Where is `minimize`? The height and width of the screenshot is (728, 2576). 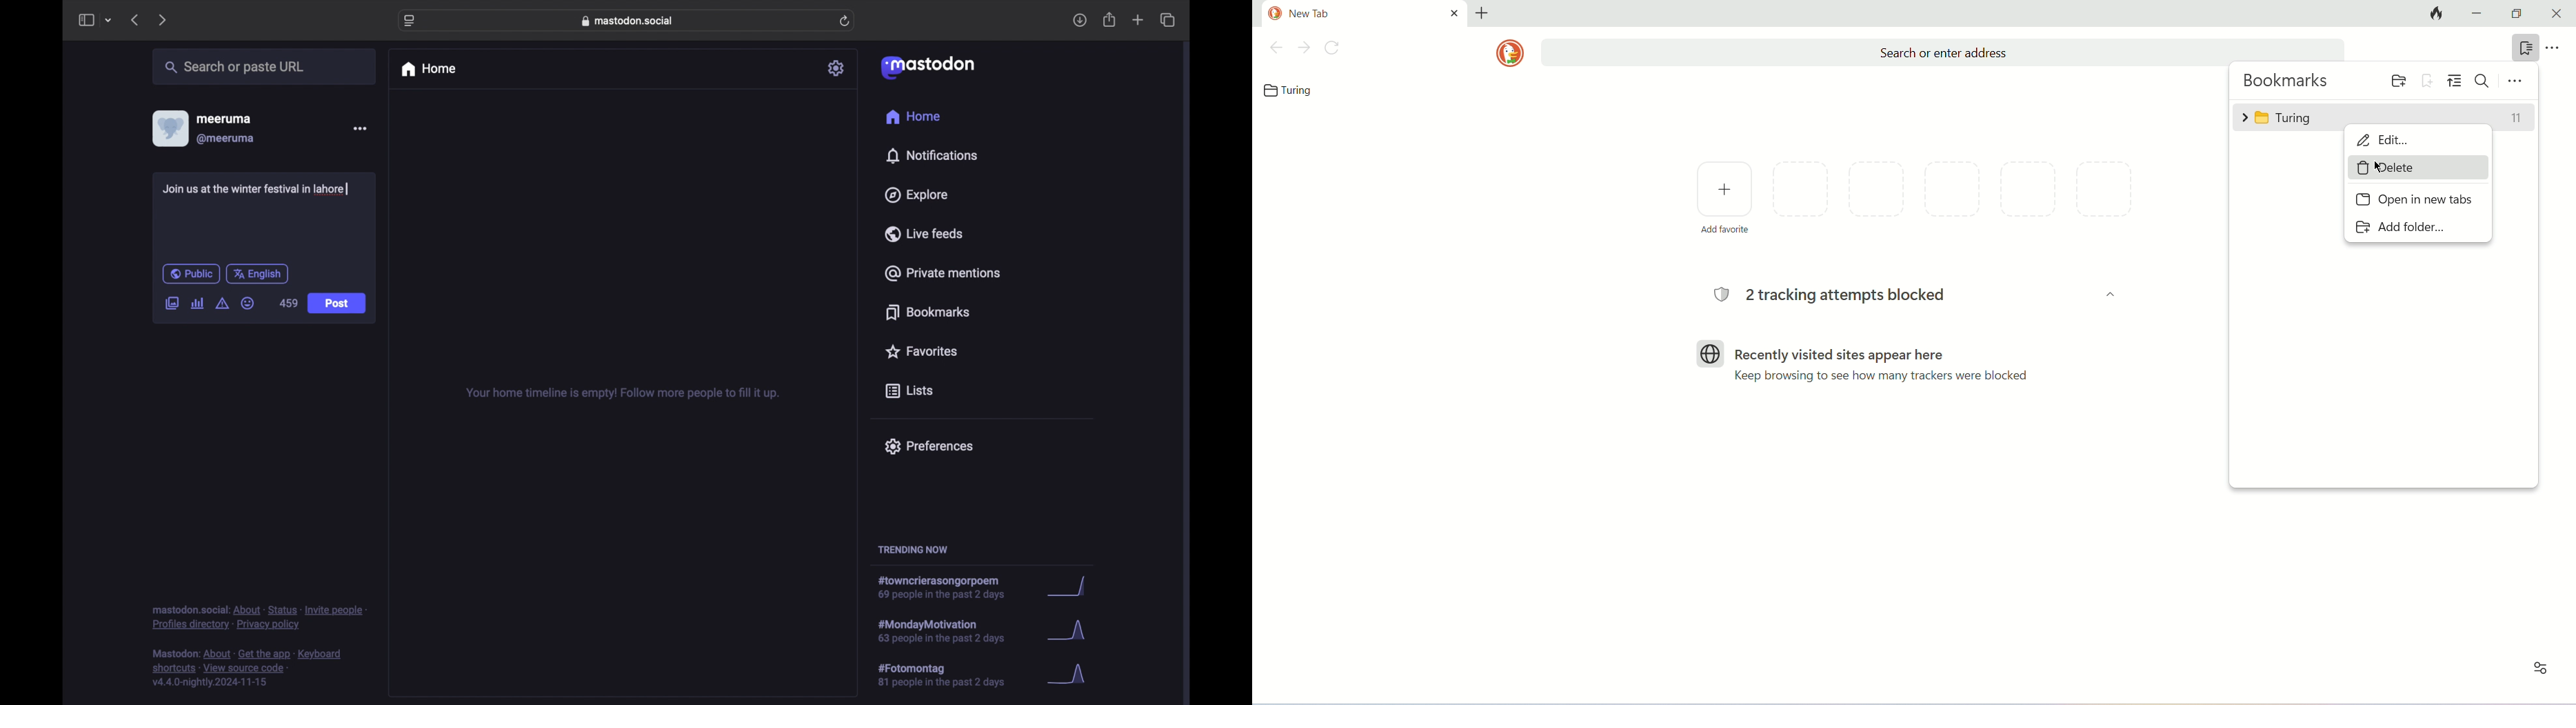 minimize is located at coordinates (2478, 14).